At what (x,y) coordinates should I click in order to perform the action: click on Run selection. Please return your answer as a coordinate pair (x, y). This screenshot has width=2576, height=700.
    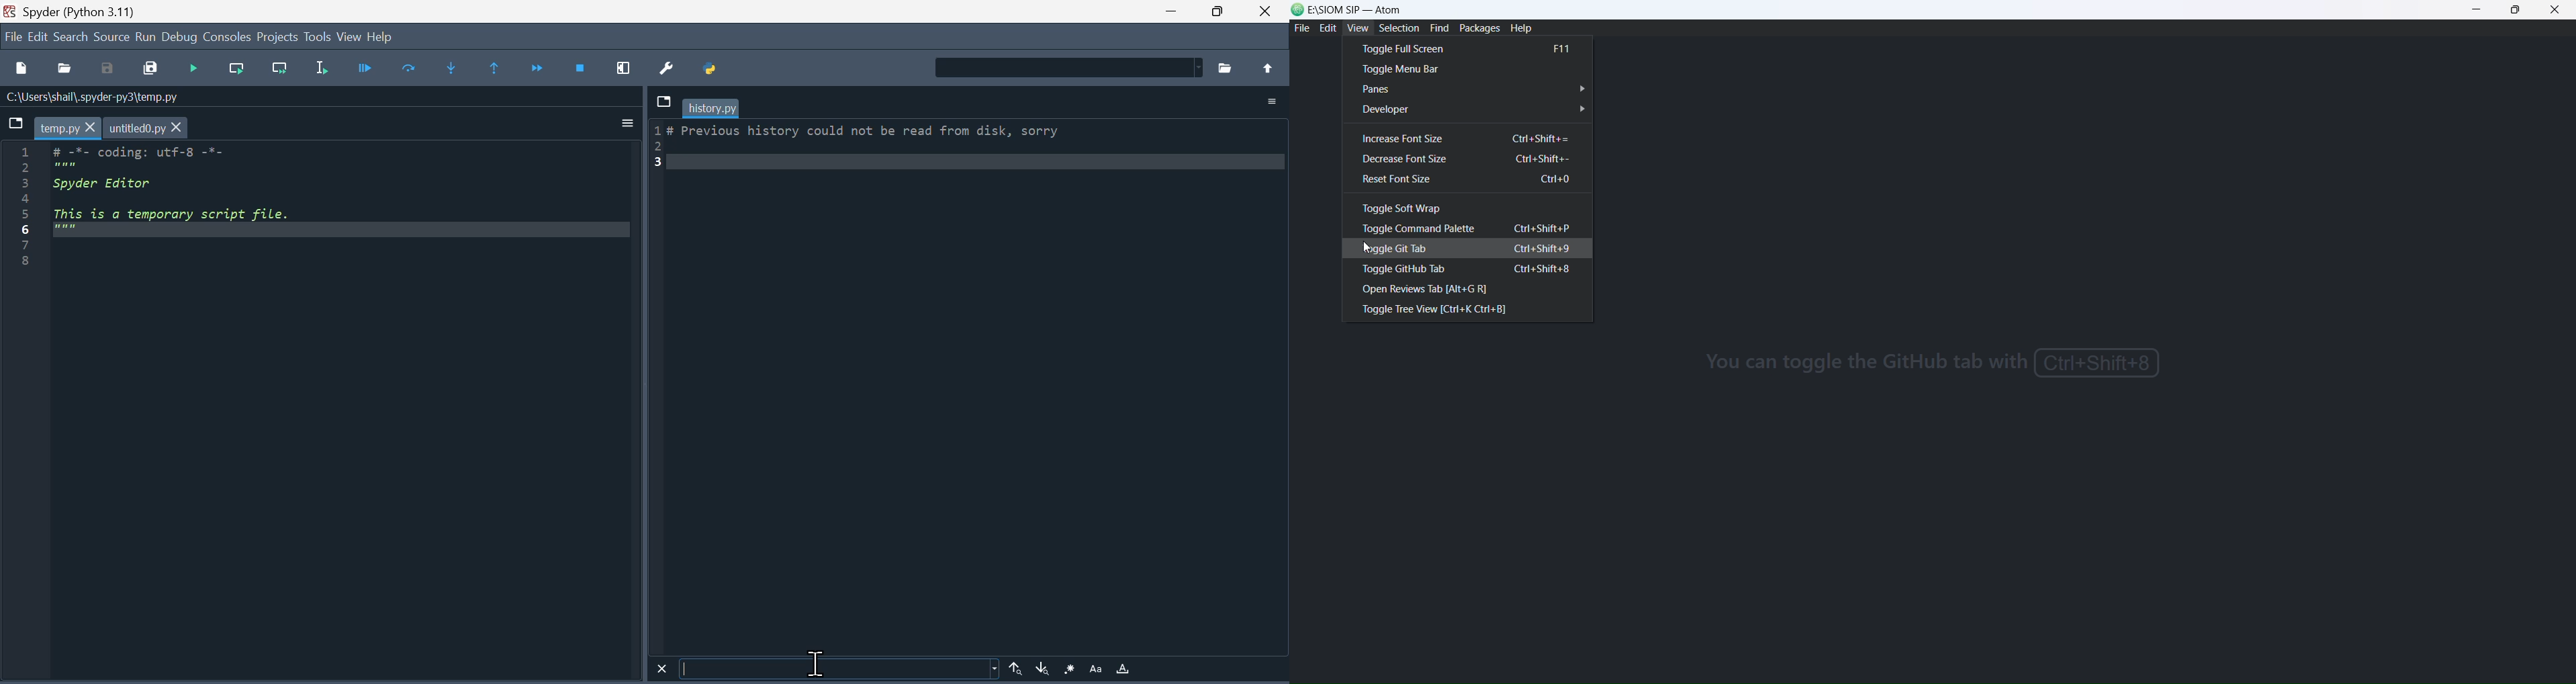
    Looking at the image, I should click on (324, 67).